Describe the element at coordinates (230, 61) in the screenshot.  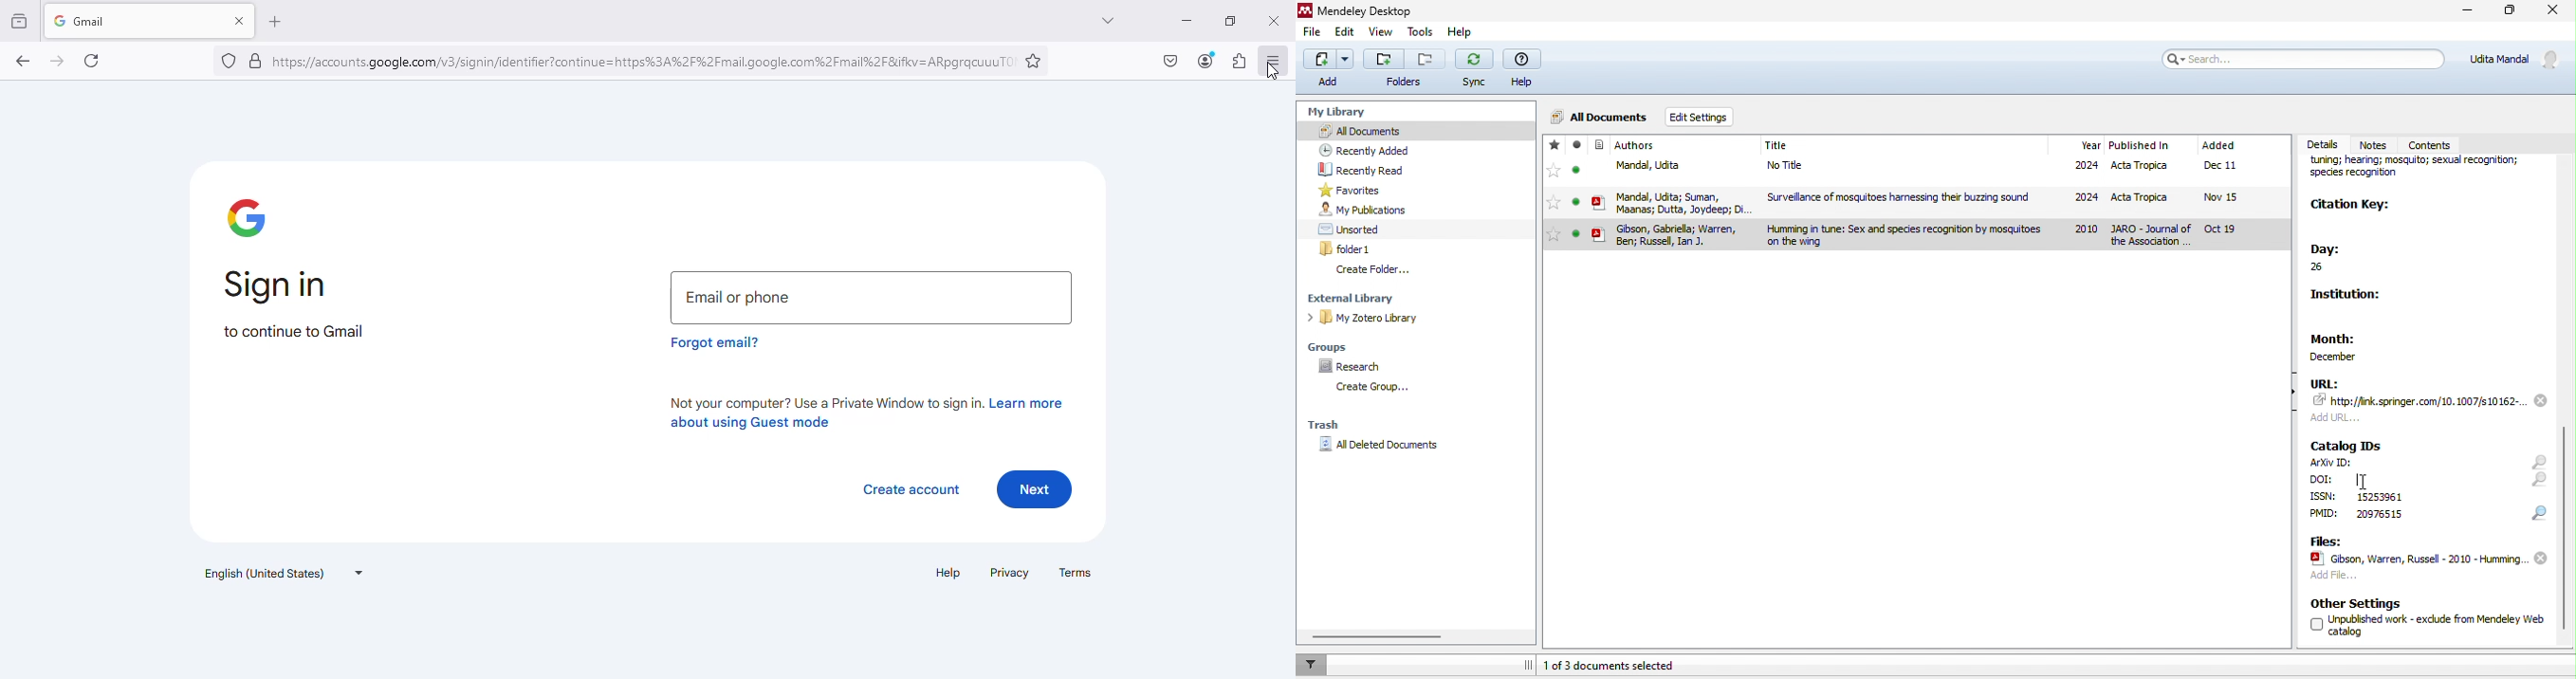
I see `no trackers known to firefox were detected on this page` at that location.